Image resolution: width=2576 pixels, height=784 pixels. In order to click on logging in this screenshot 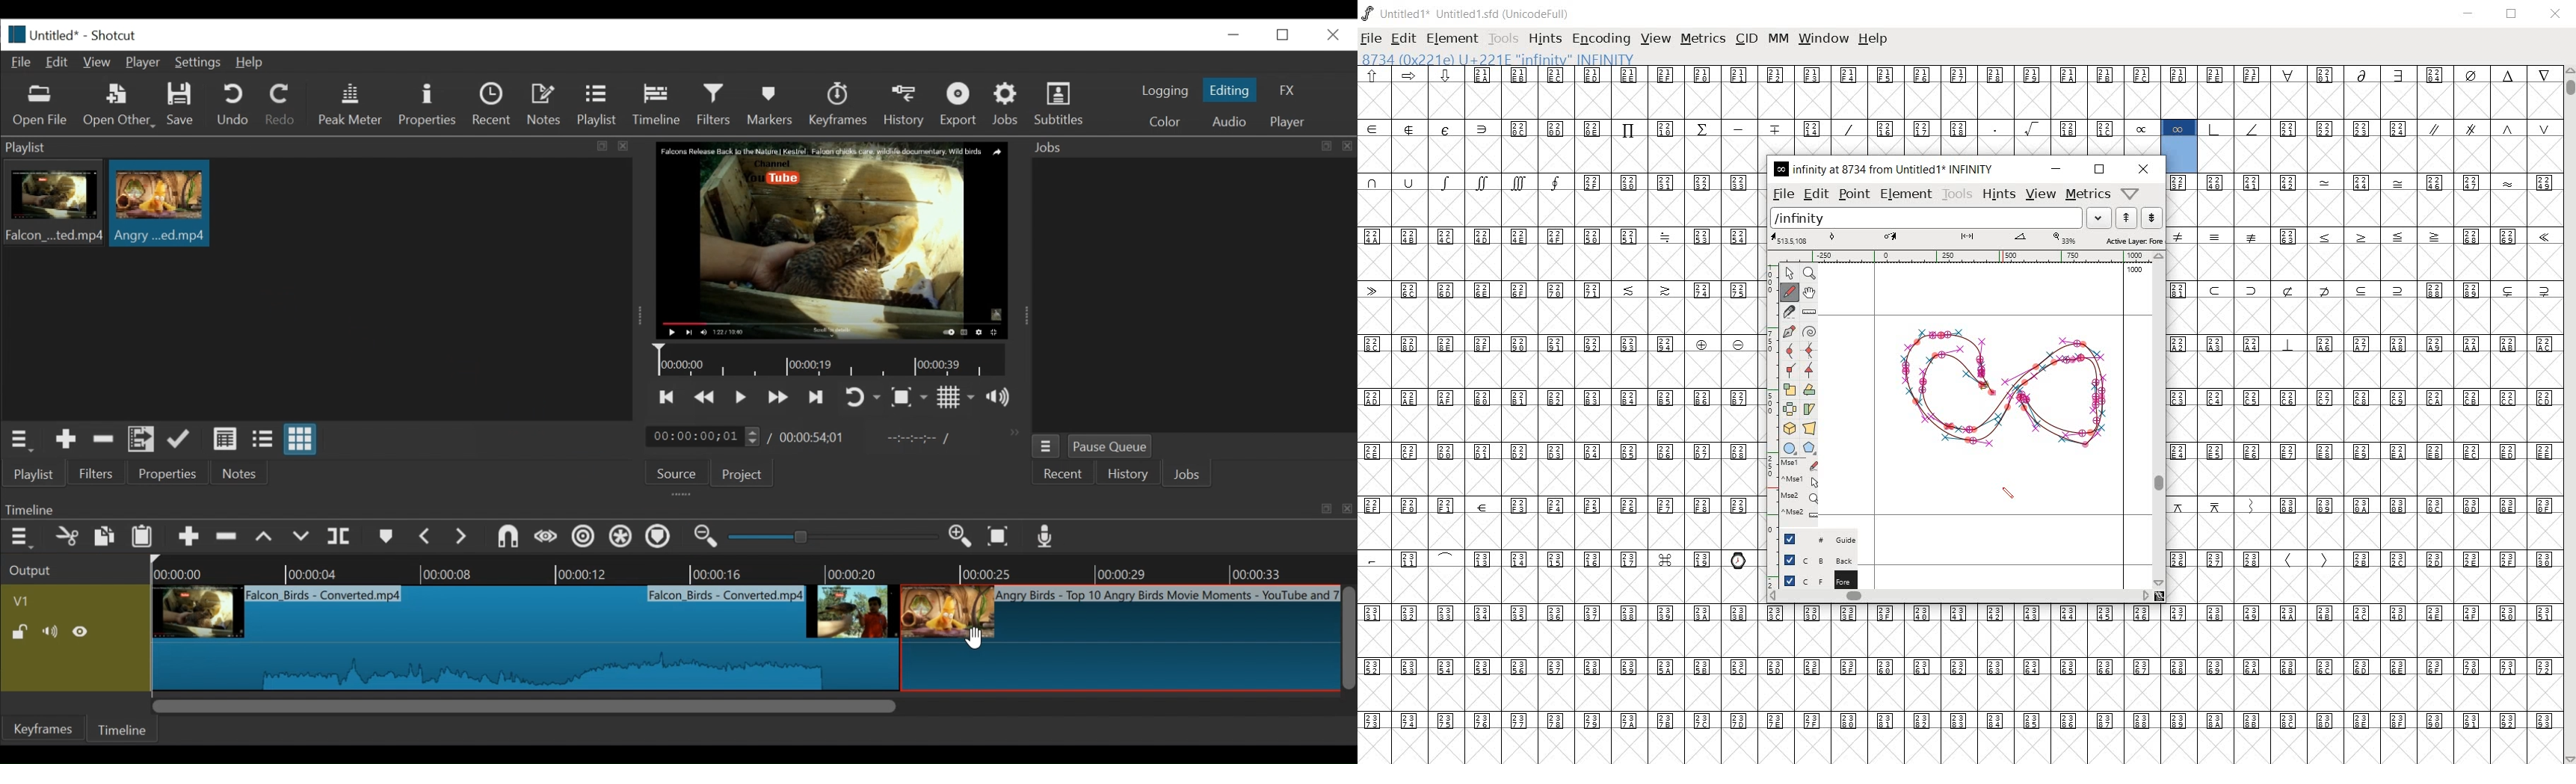, I will do `click(1164, 91)`.